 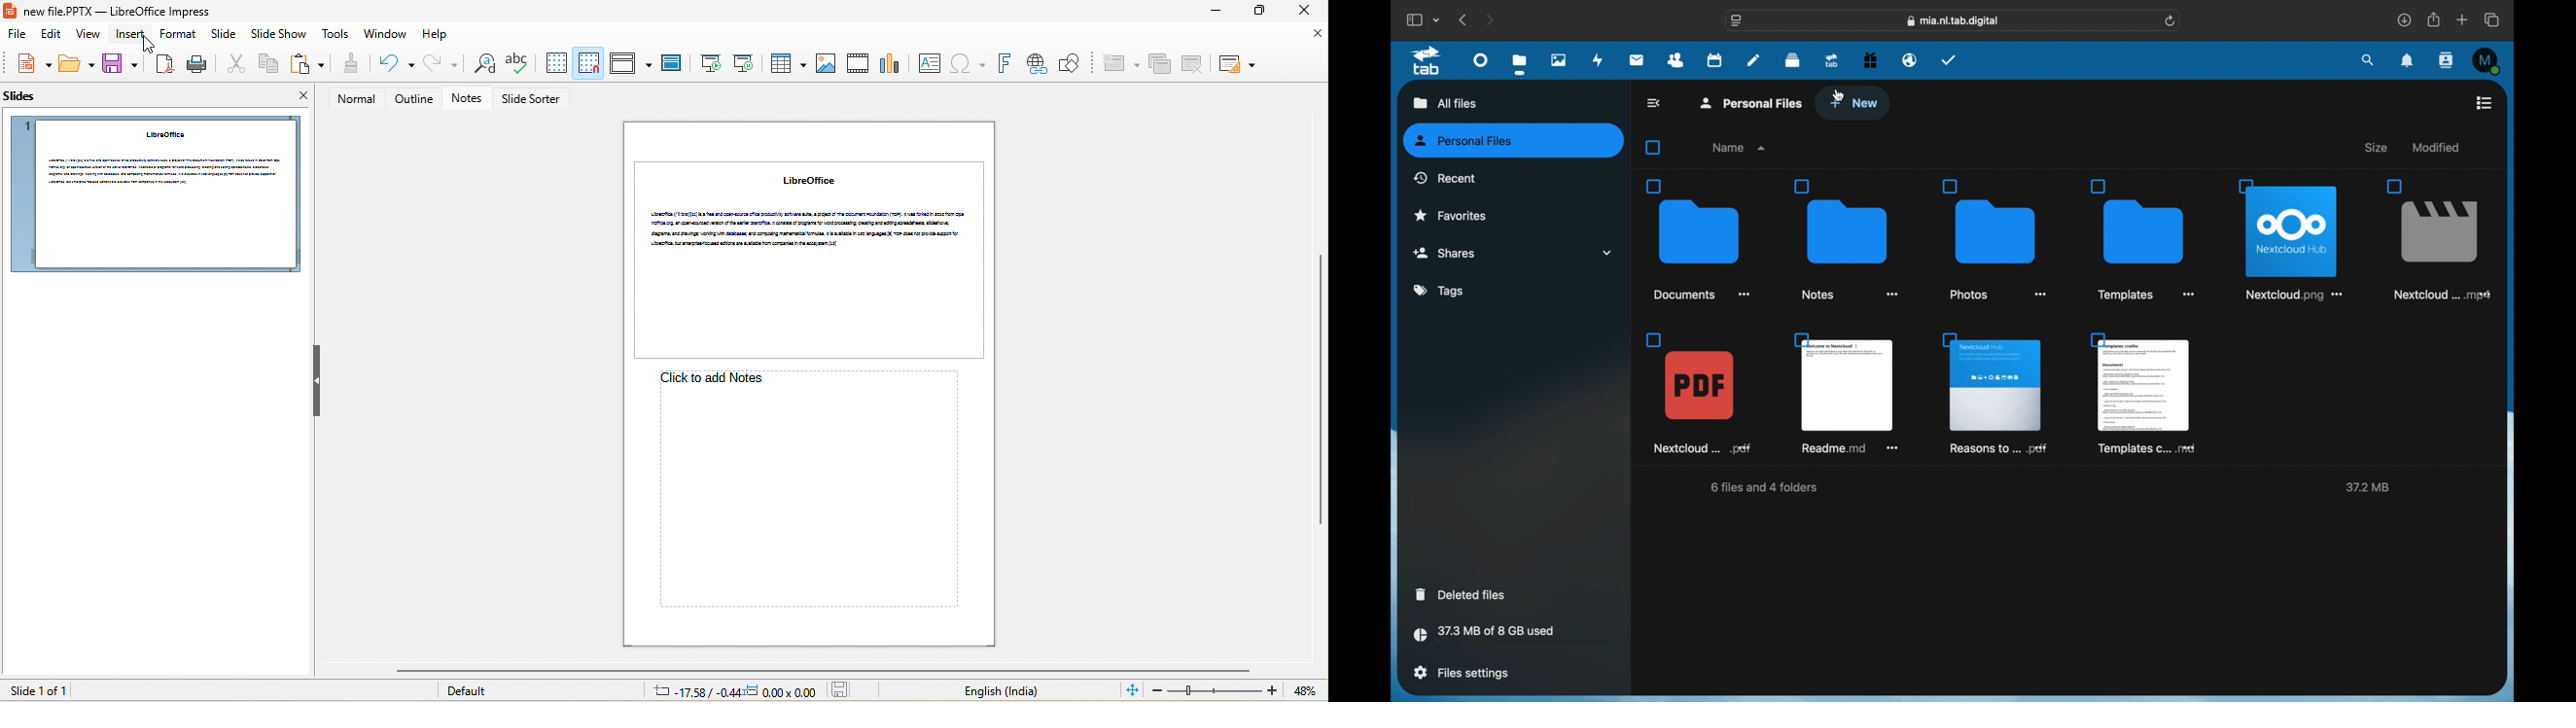 I want to click on name, so click(x=1741, y=148).